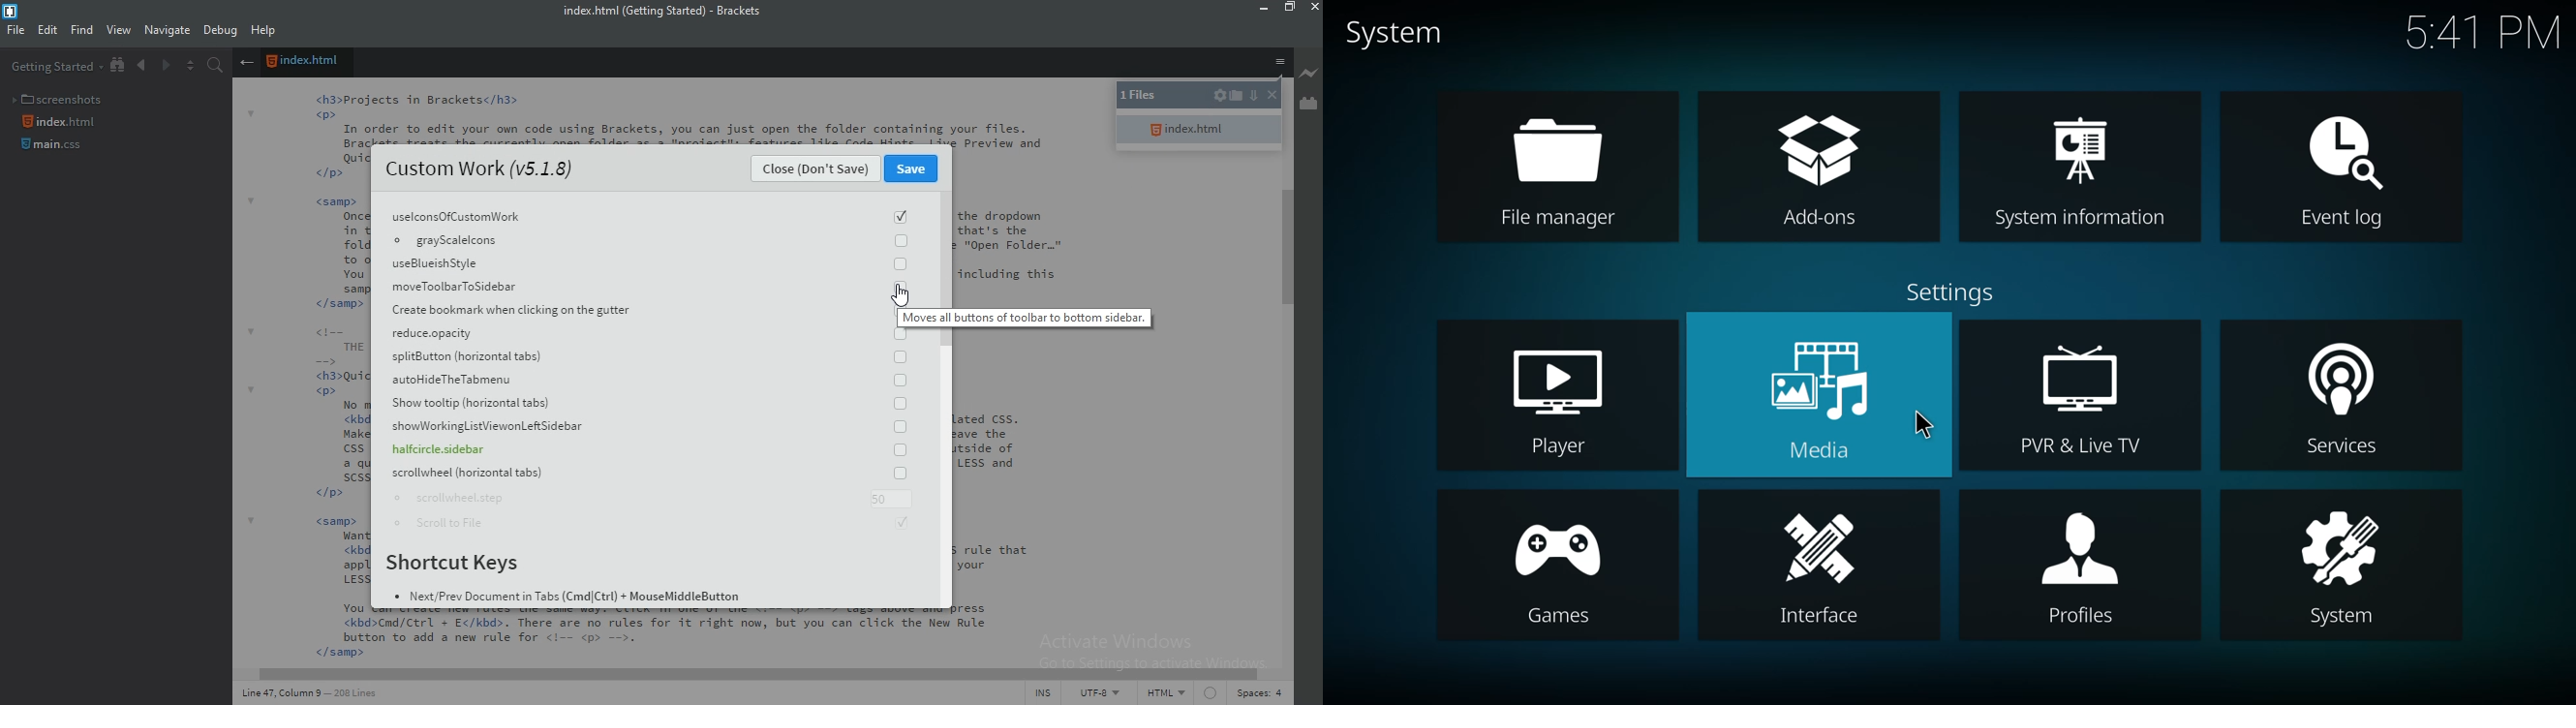  What do you see at coordinates (651, 408) in the screenshot?
I see `Show tooltip(horizontal tabs)` at bounding box center [651, 408].